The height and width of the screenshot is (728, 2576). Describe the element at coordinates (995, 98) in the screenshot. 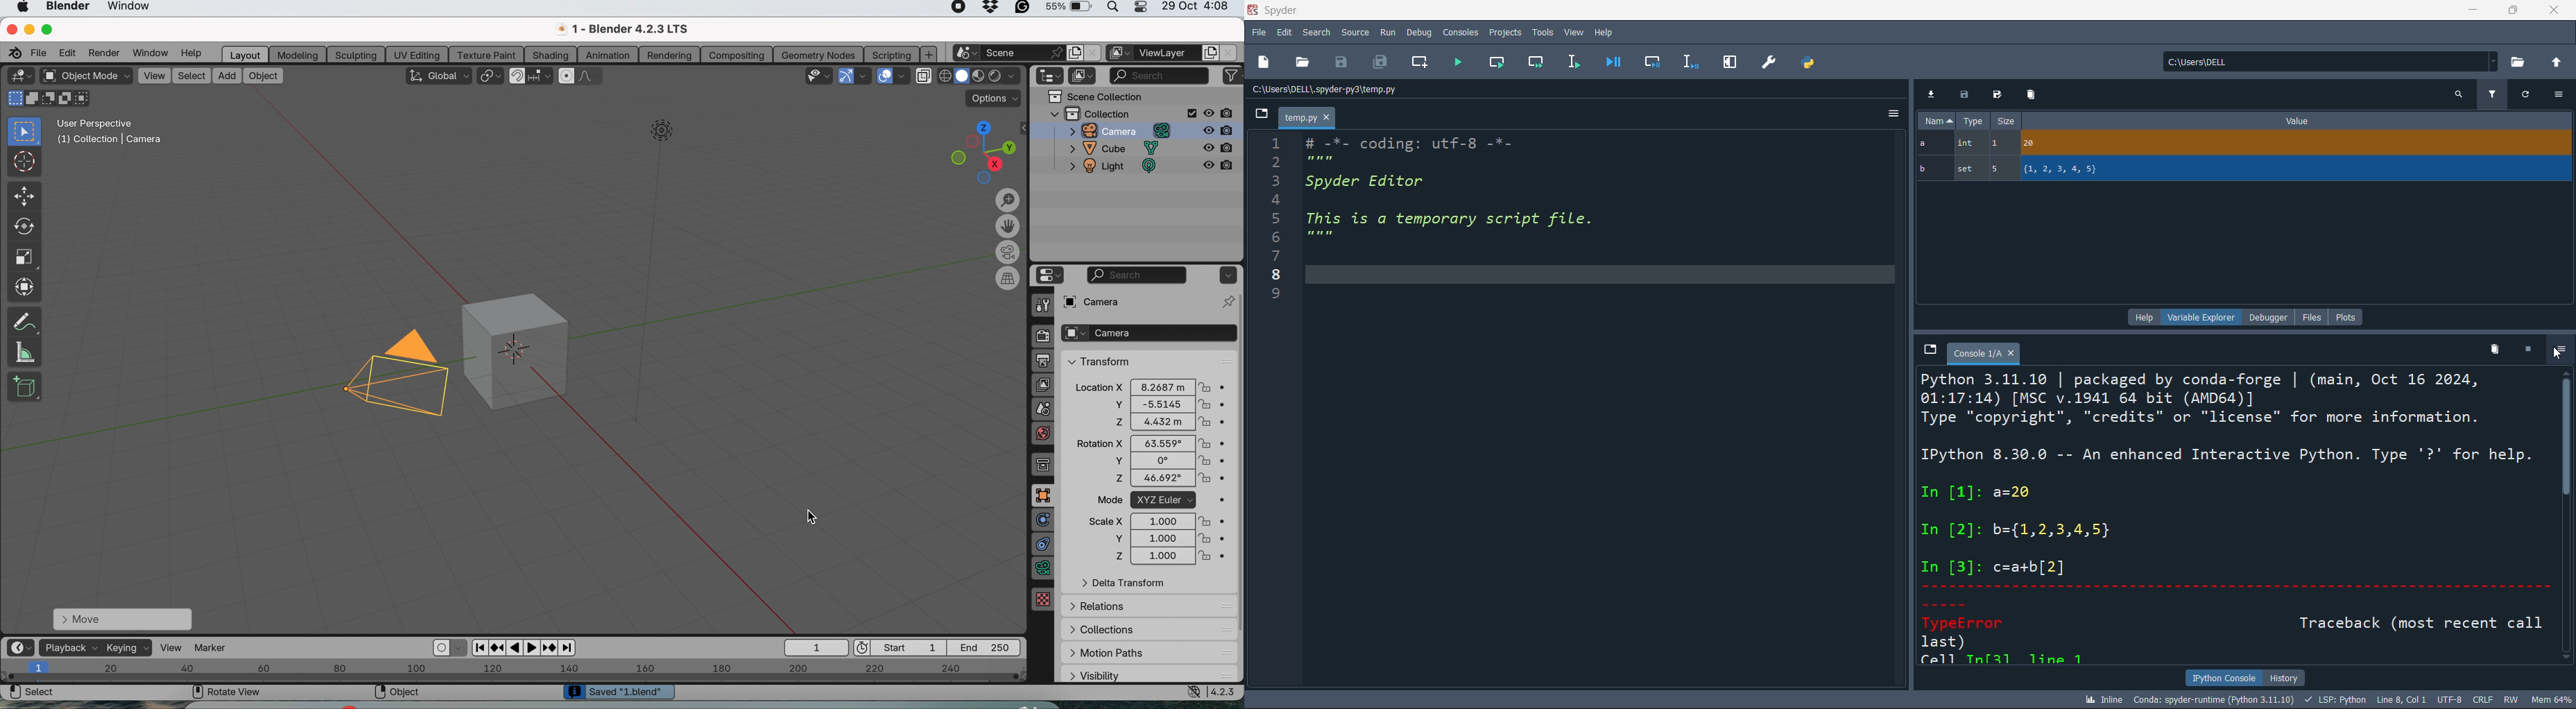

I see `options` at that location.